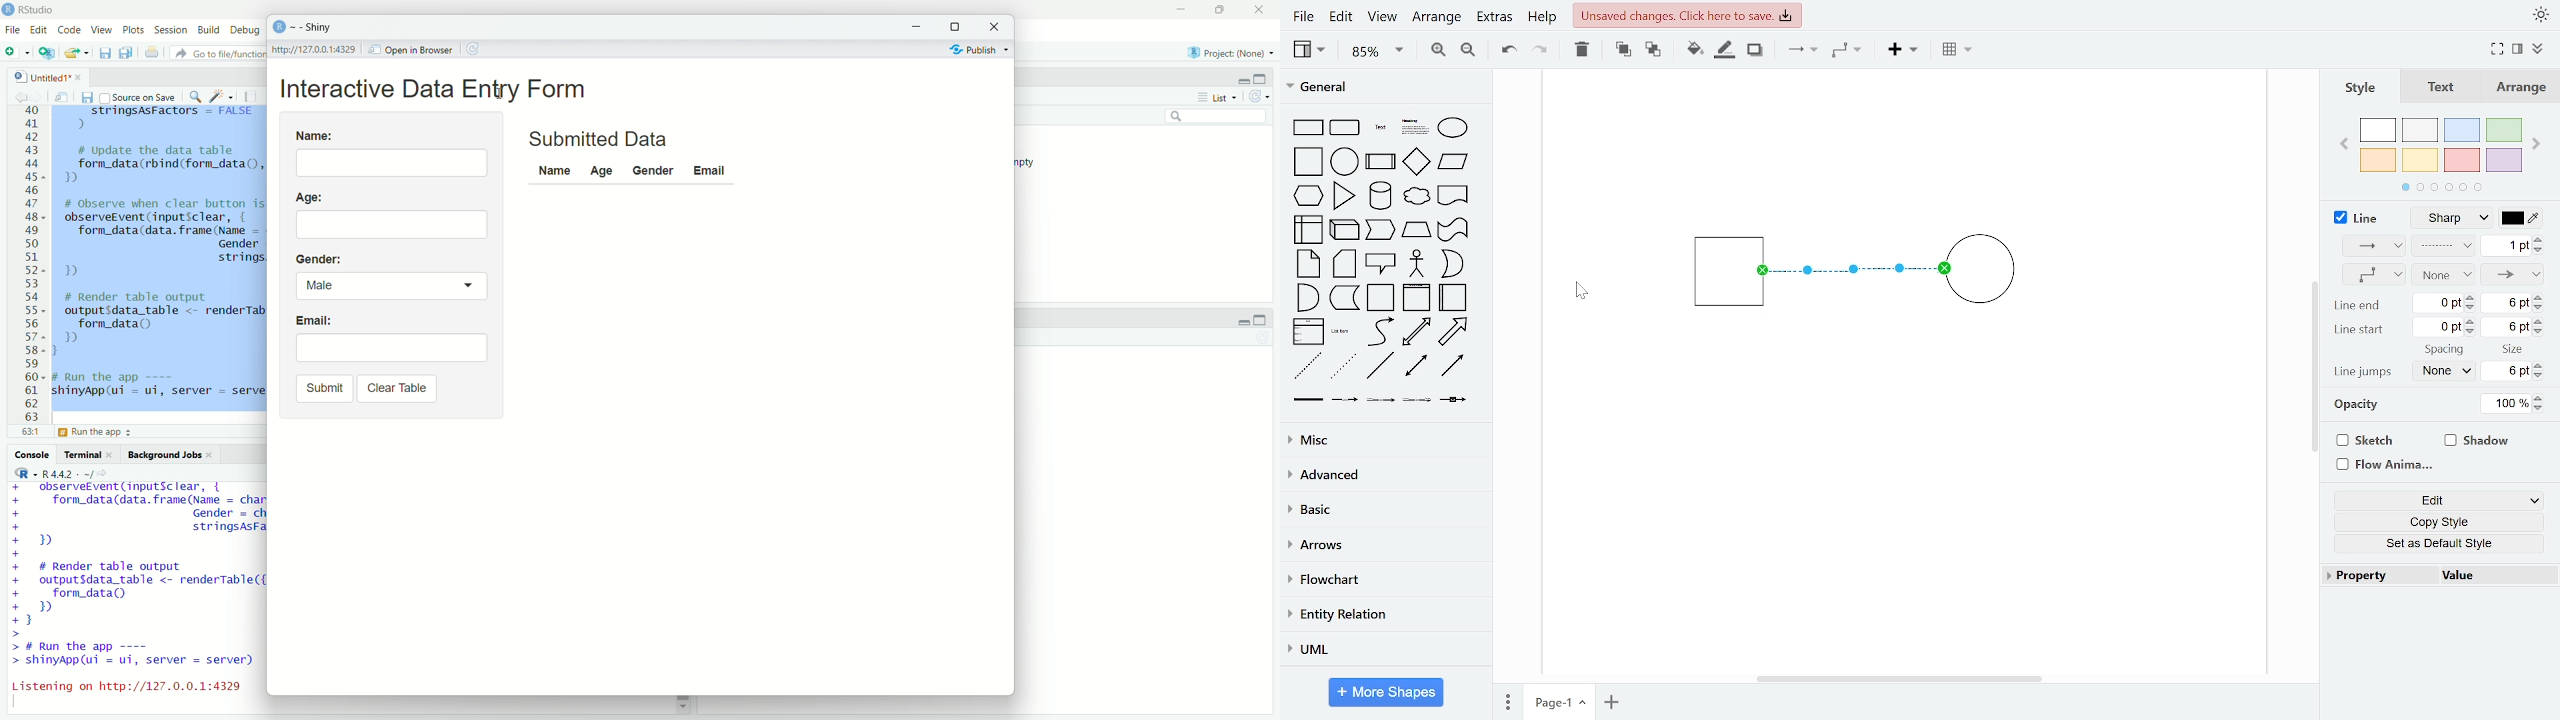 Image resolution: width=2576 pixels, height=728 pixels. I want to click on Code, so click(70, 29).